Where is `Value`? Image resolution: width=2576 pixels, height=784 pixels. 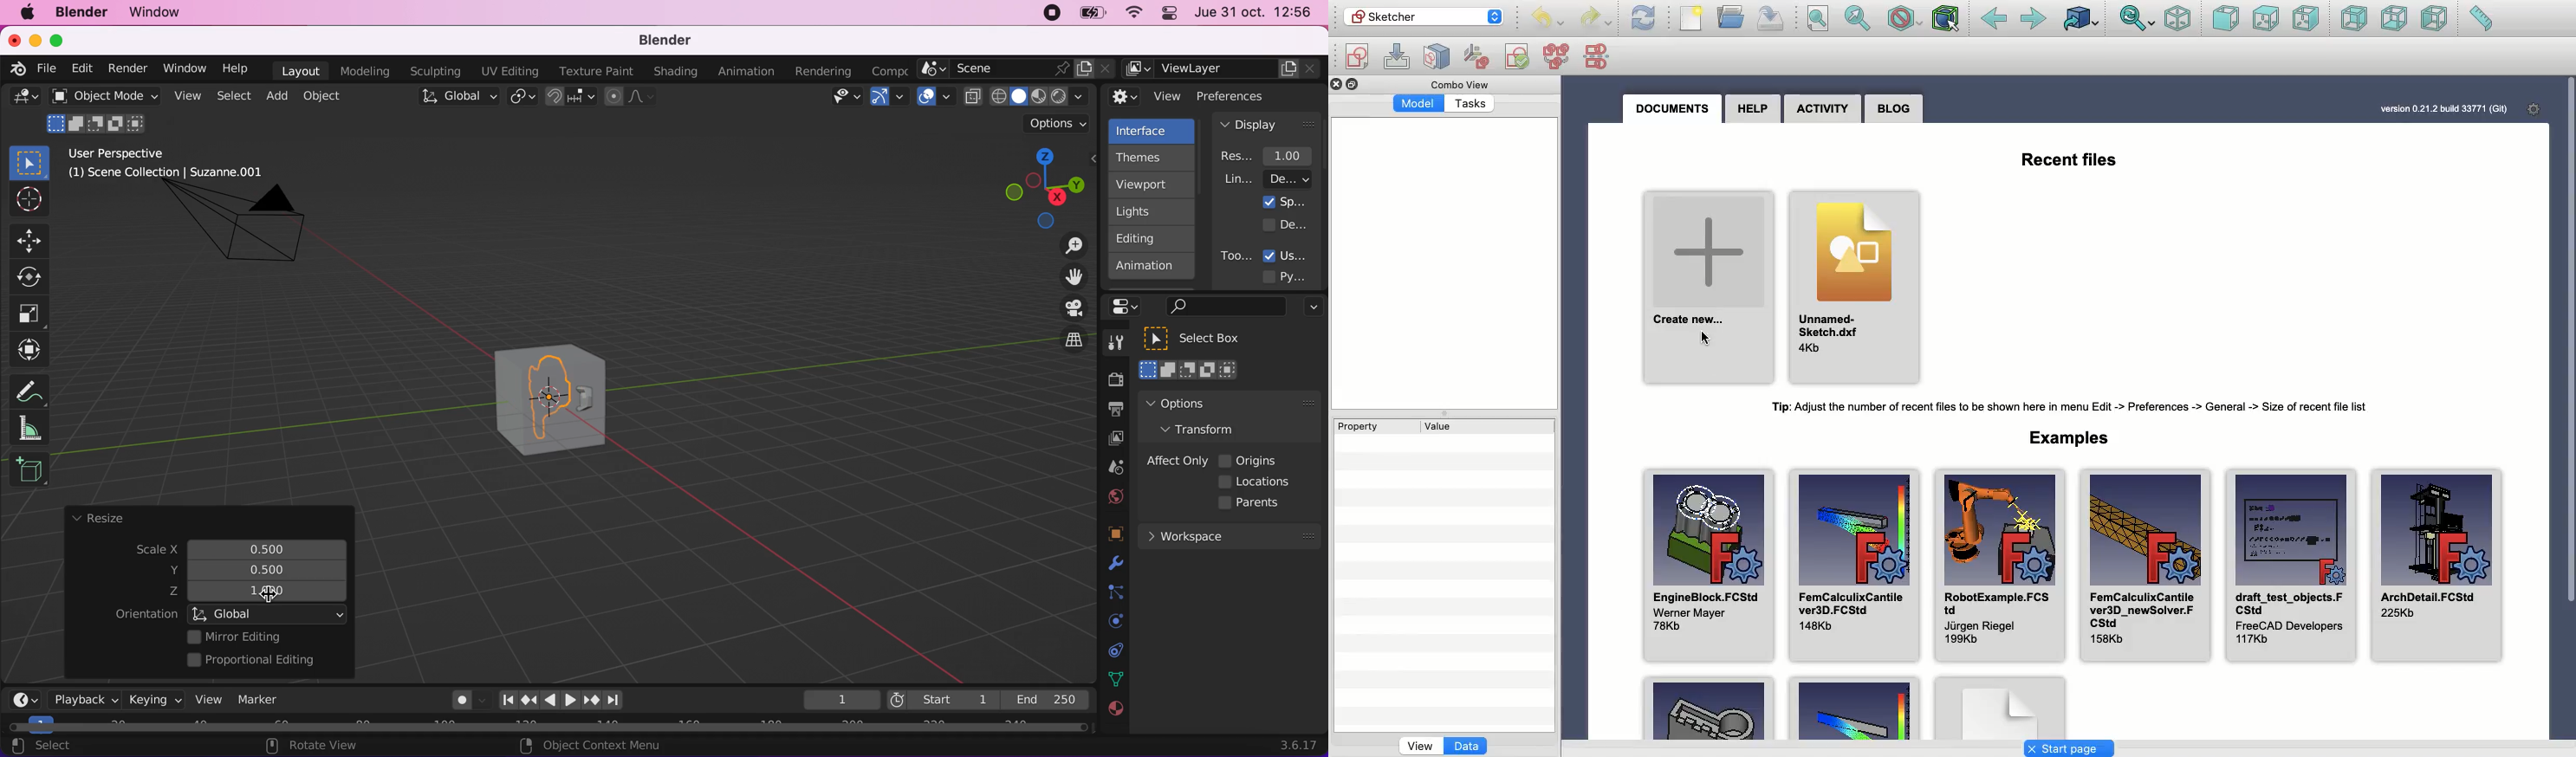 Value is located at coordinates (1444, 426).